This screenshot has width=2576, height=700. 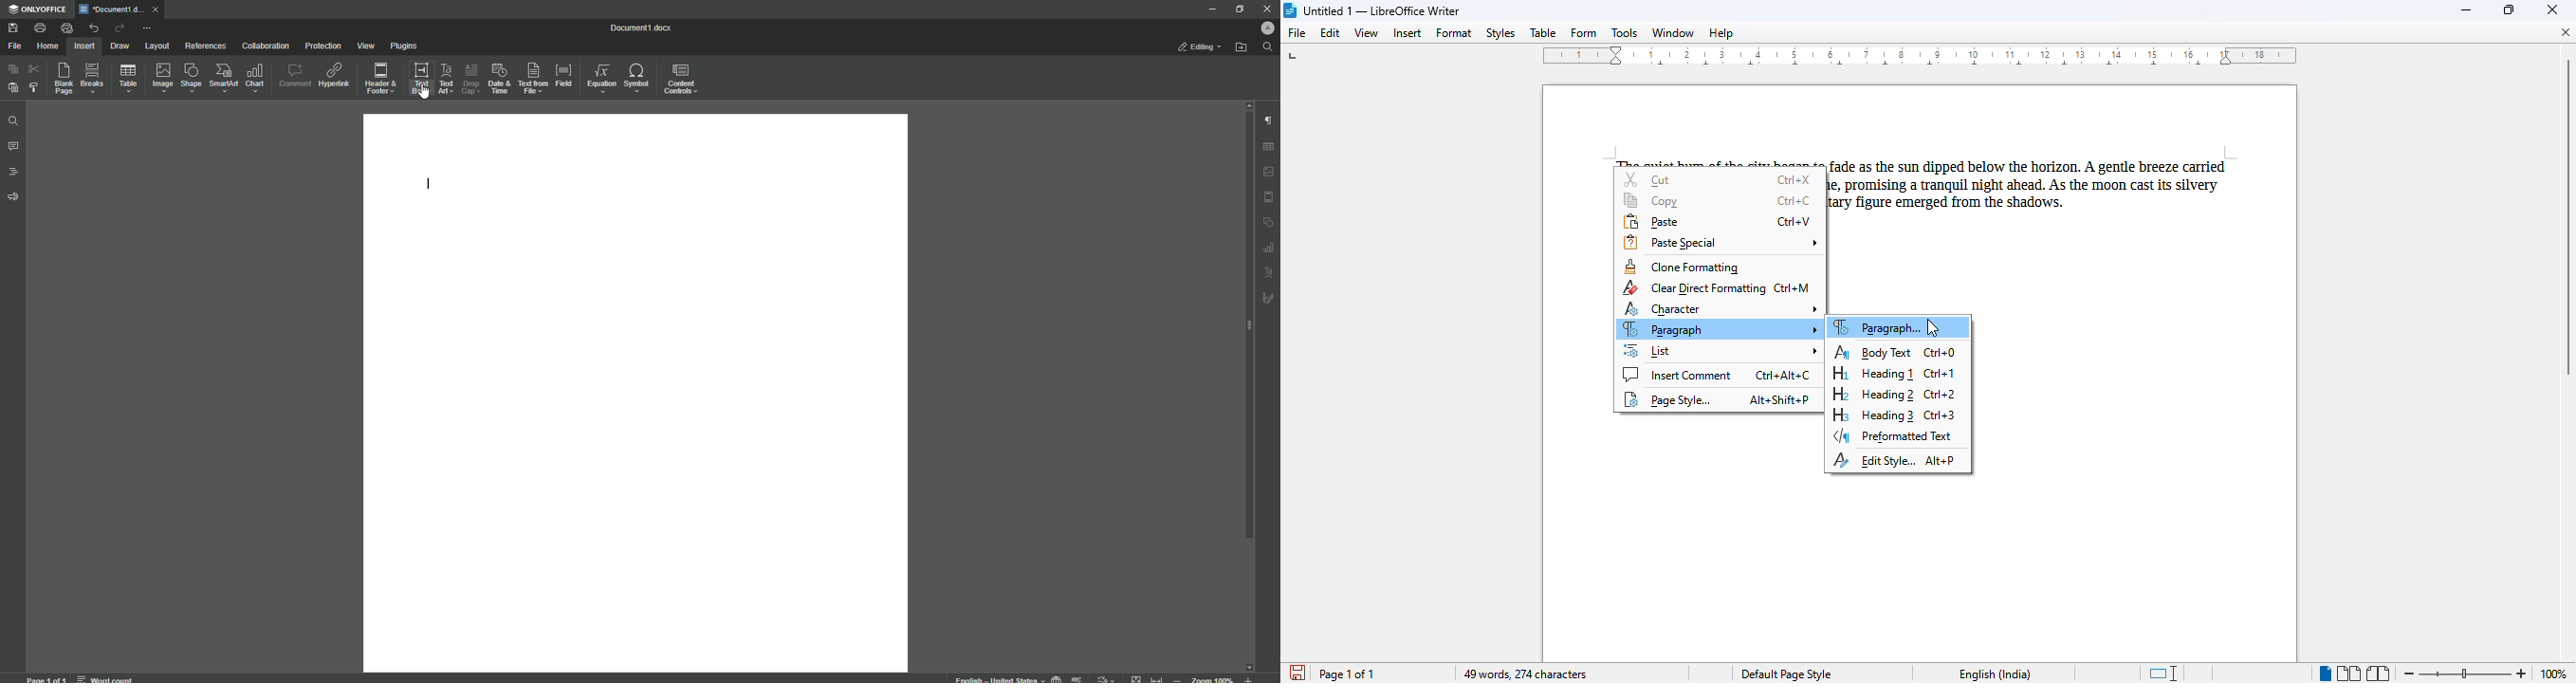 I want to click on vertical scroll bar, so click(x=2564, y=216).